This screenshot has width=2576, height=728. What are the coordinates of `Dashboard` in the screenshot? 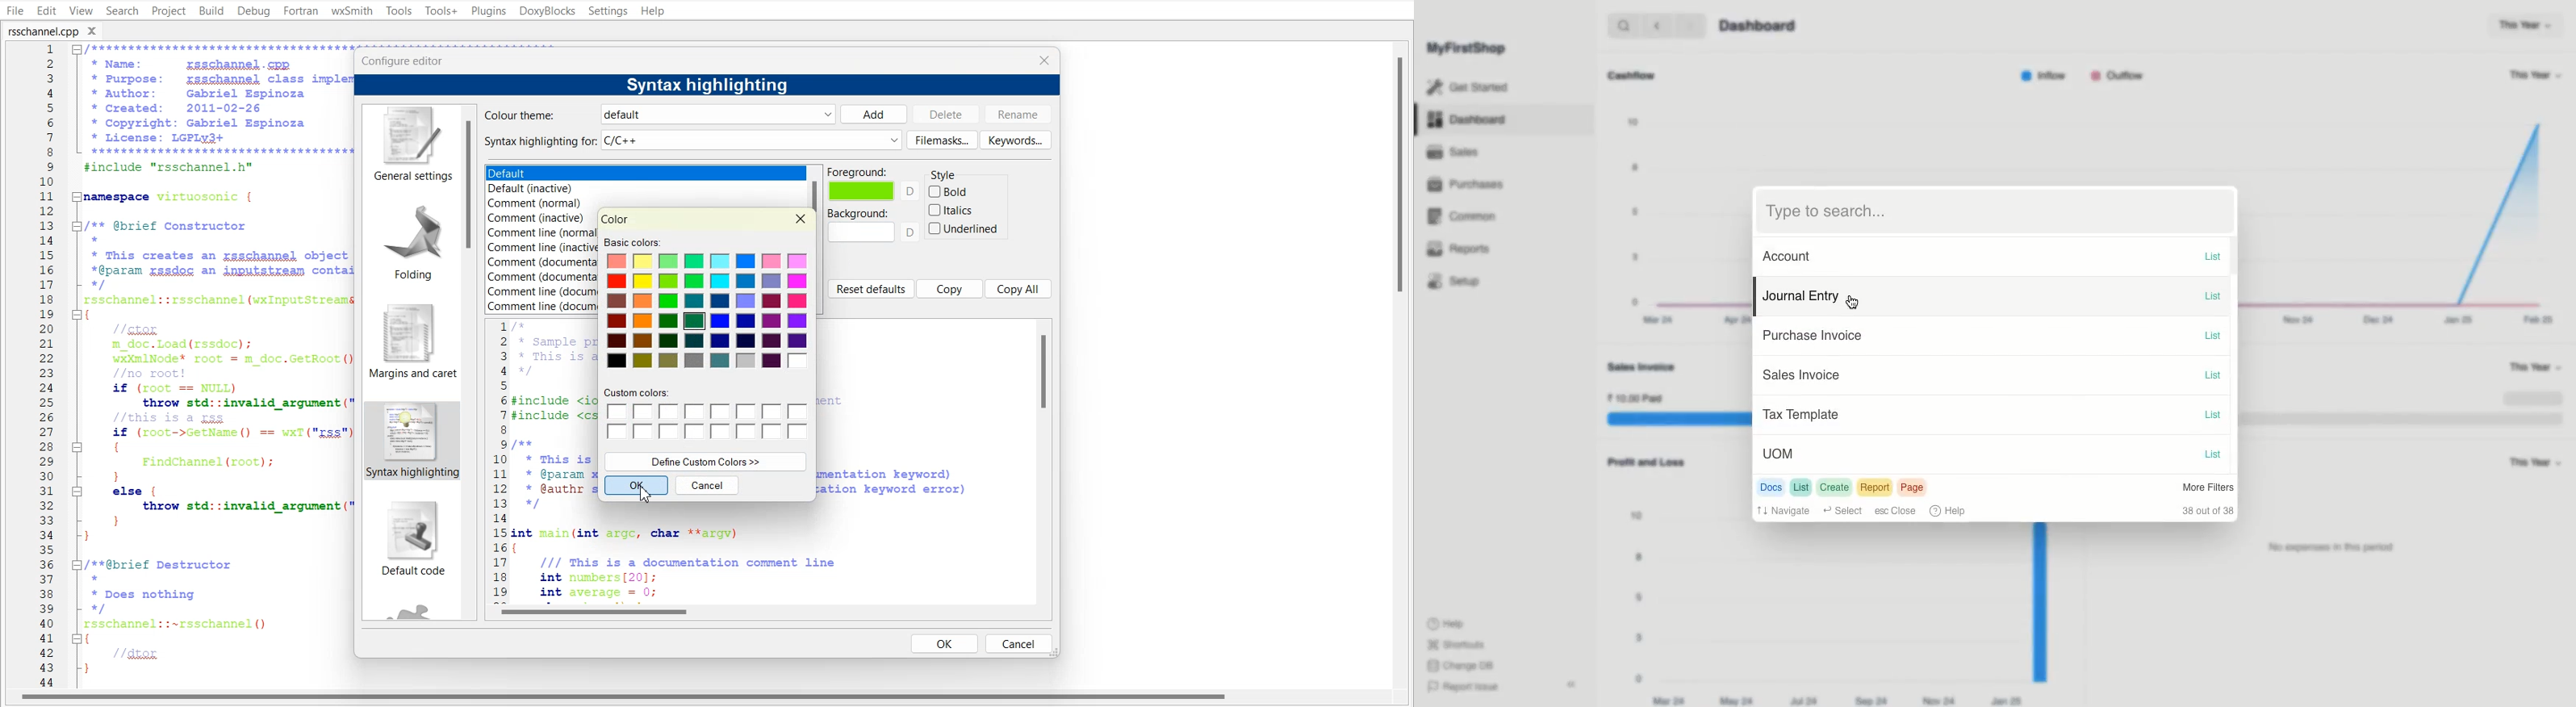 It's located at (1760, 27).